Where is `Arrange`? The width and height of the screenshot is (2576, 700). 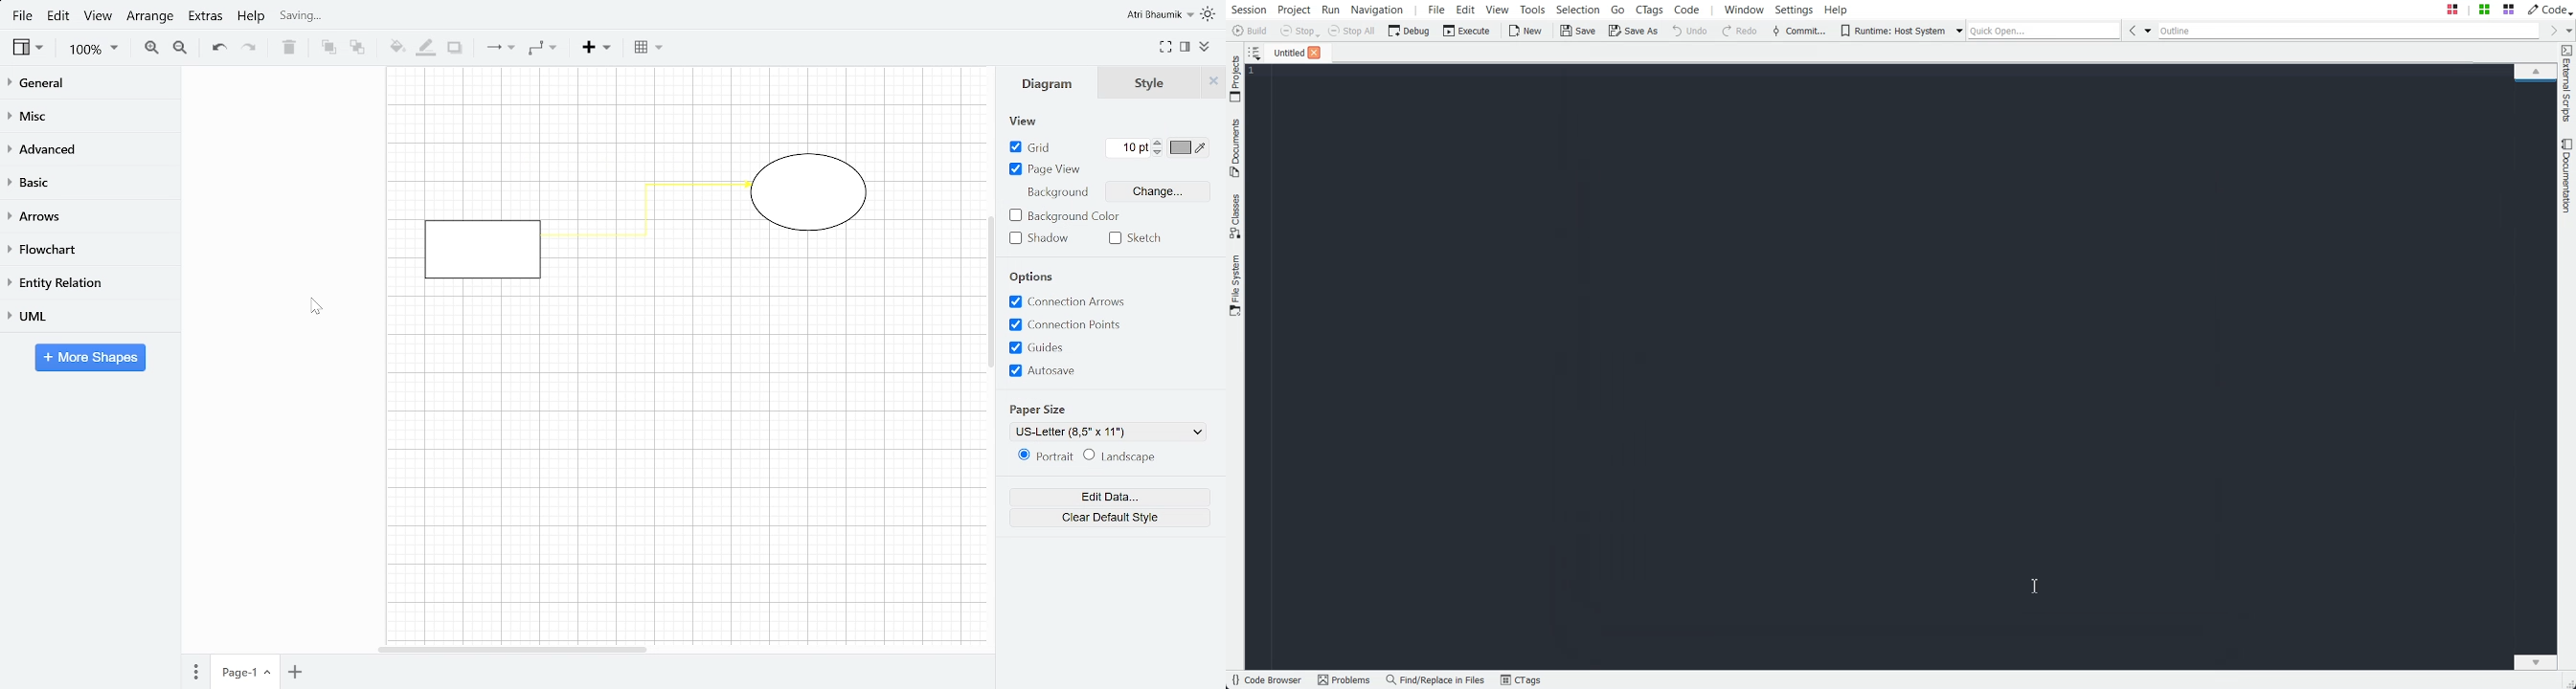 Arrange is located at coordinates (151, 18).